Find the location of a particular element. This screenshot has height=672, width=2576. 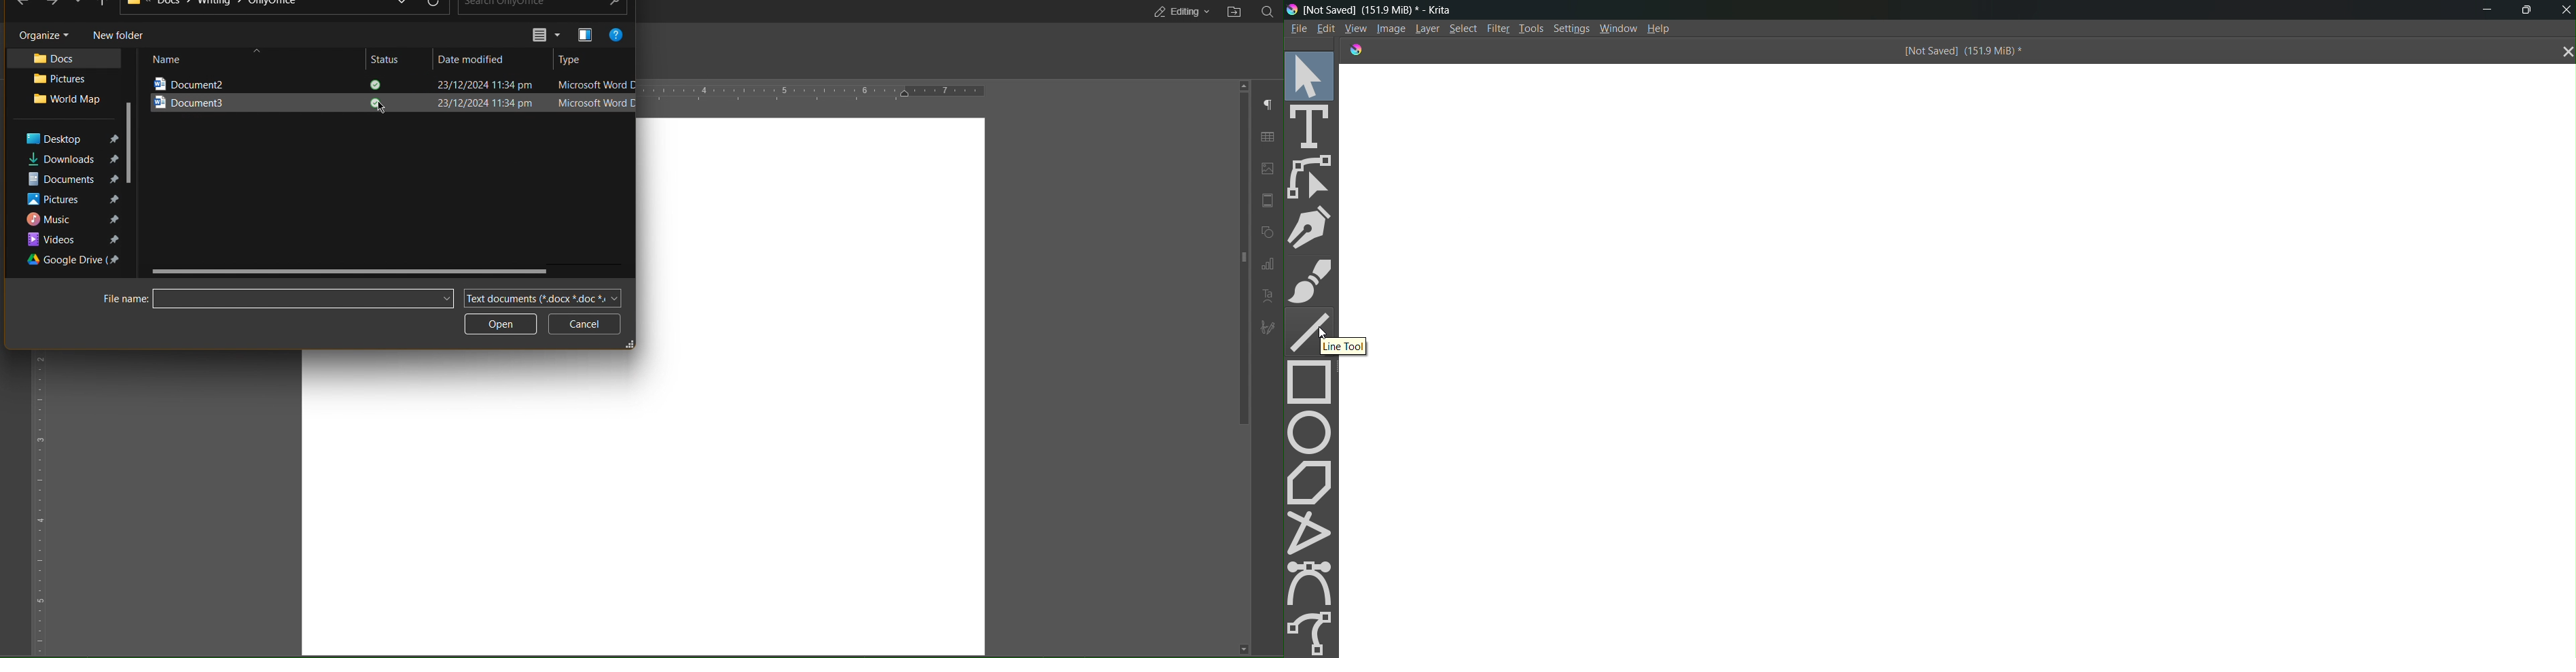

Date modified is located at coordinates (477, 59).